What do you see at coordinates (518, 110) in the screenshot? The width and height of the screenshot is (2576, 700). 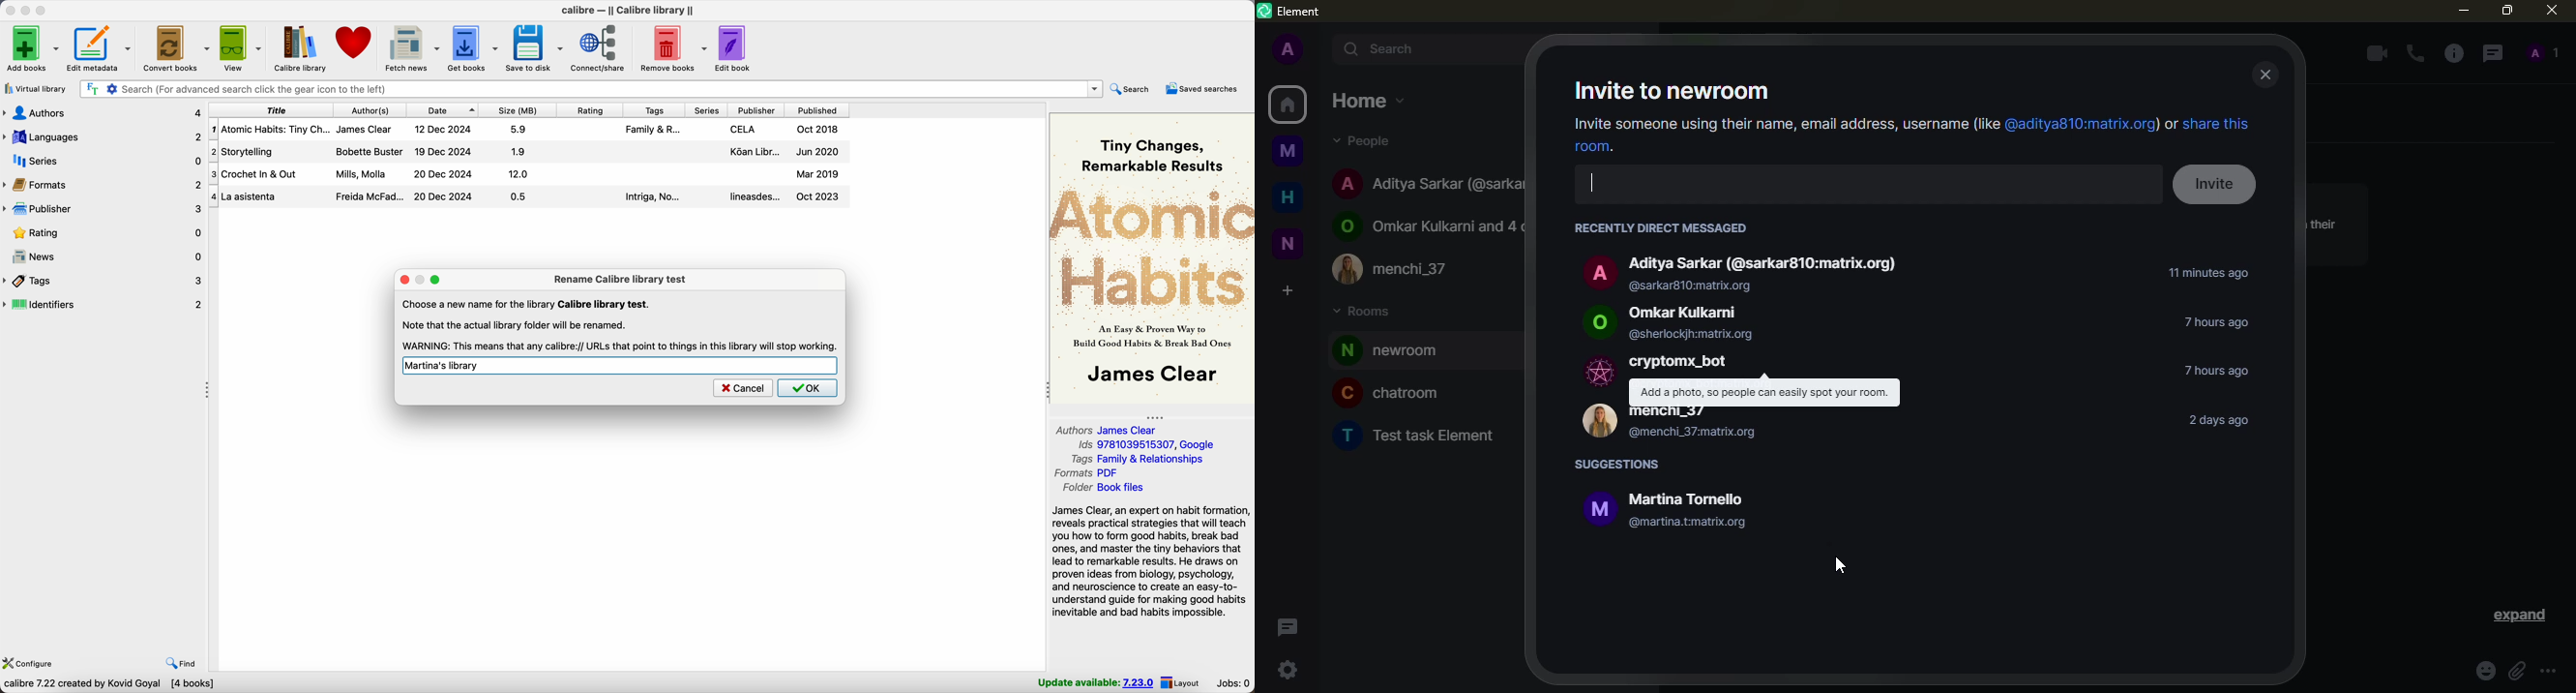 I see `size` at bounding box center [518, 110].